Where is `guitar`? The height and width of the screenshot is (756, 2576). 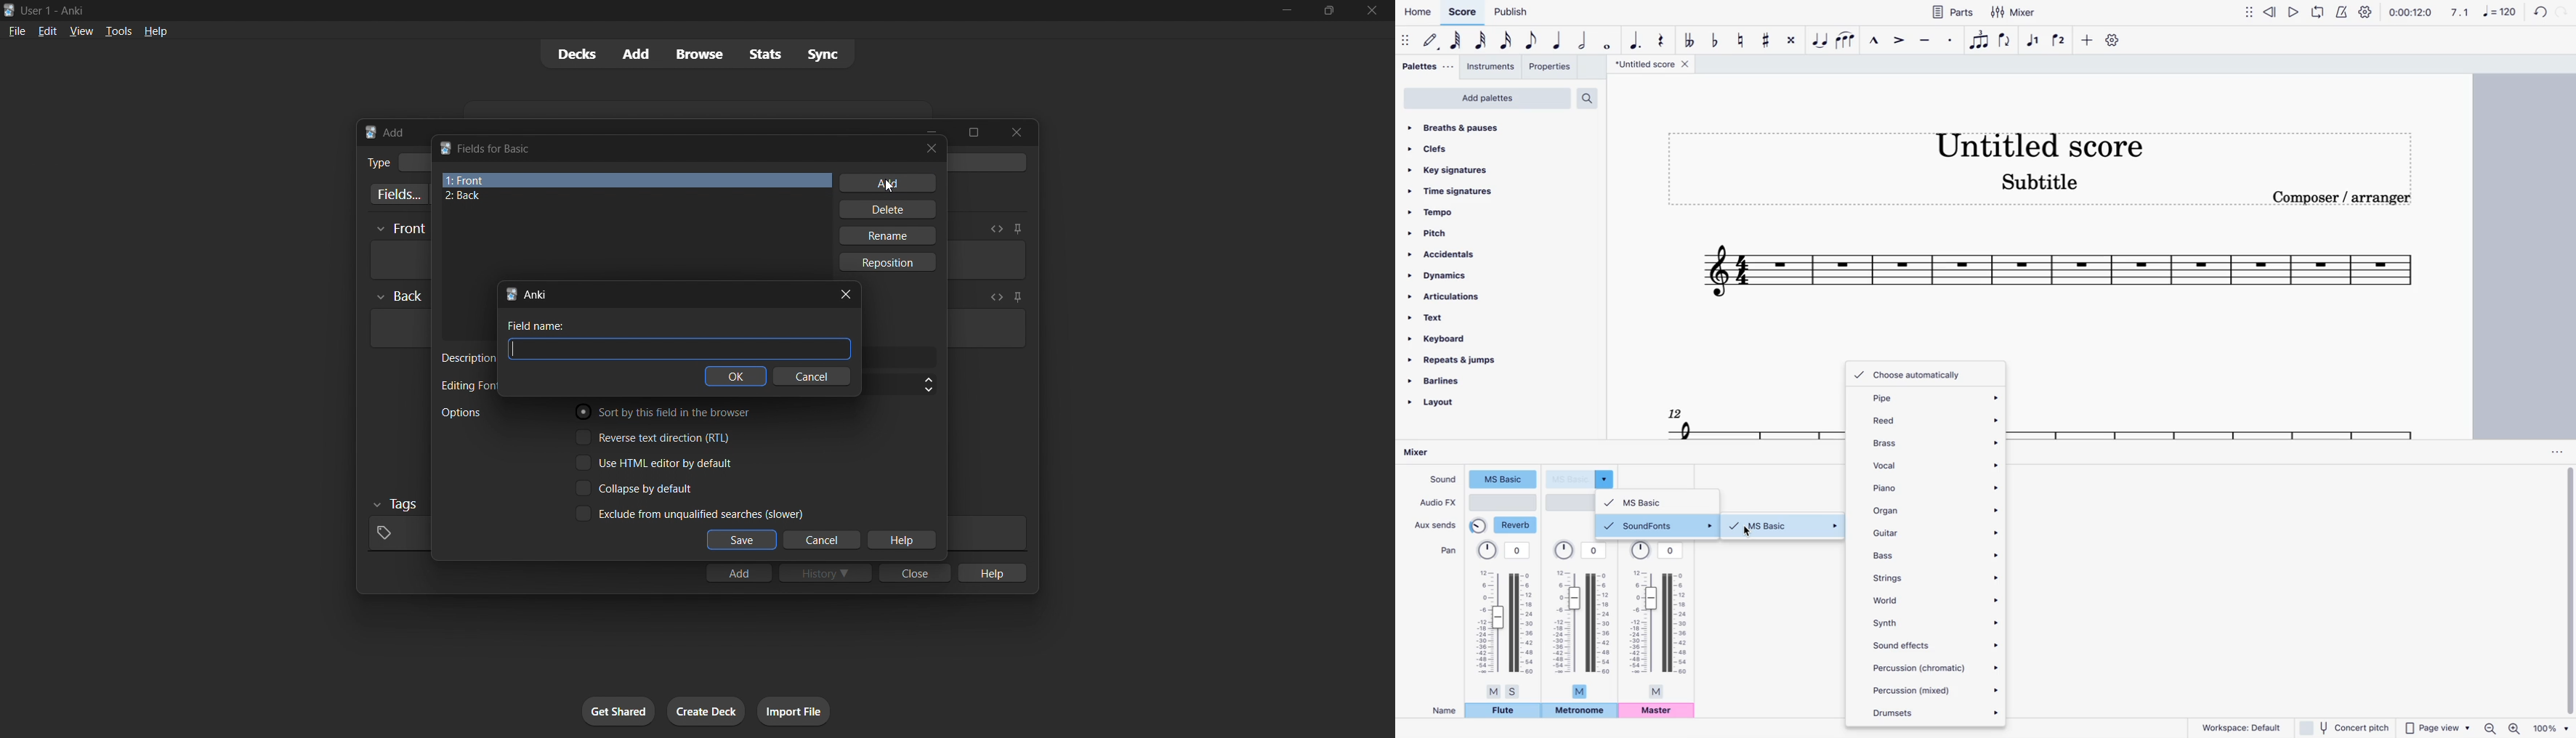 guitar is located at coordinates (1936, 531).